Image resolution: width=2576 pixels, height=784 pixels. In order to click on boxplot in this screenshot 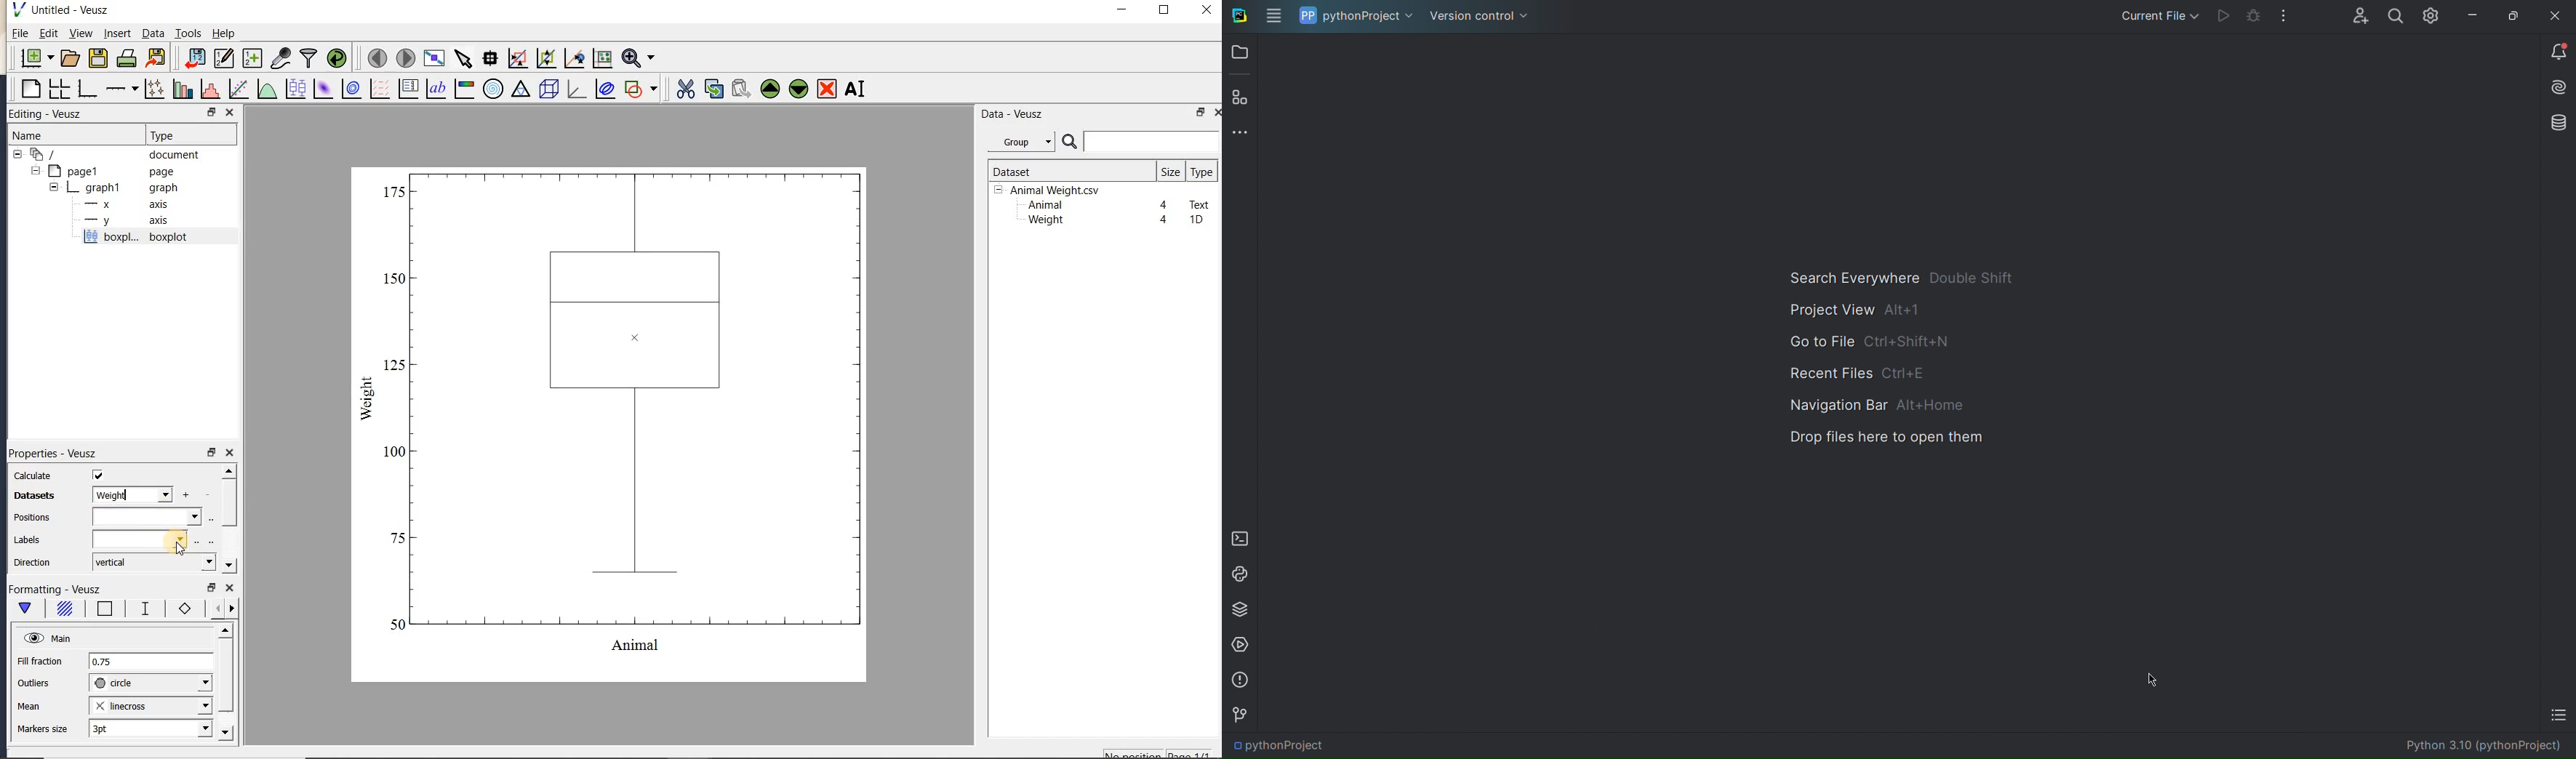, I will do `click(152, 238)`.